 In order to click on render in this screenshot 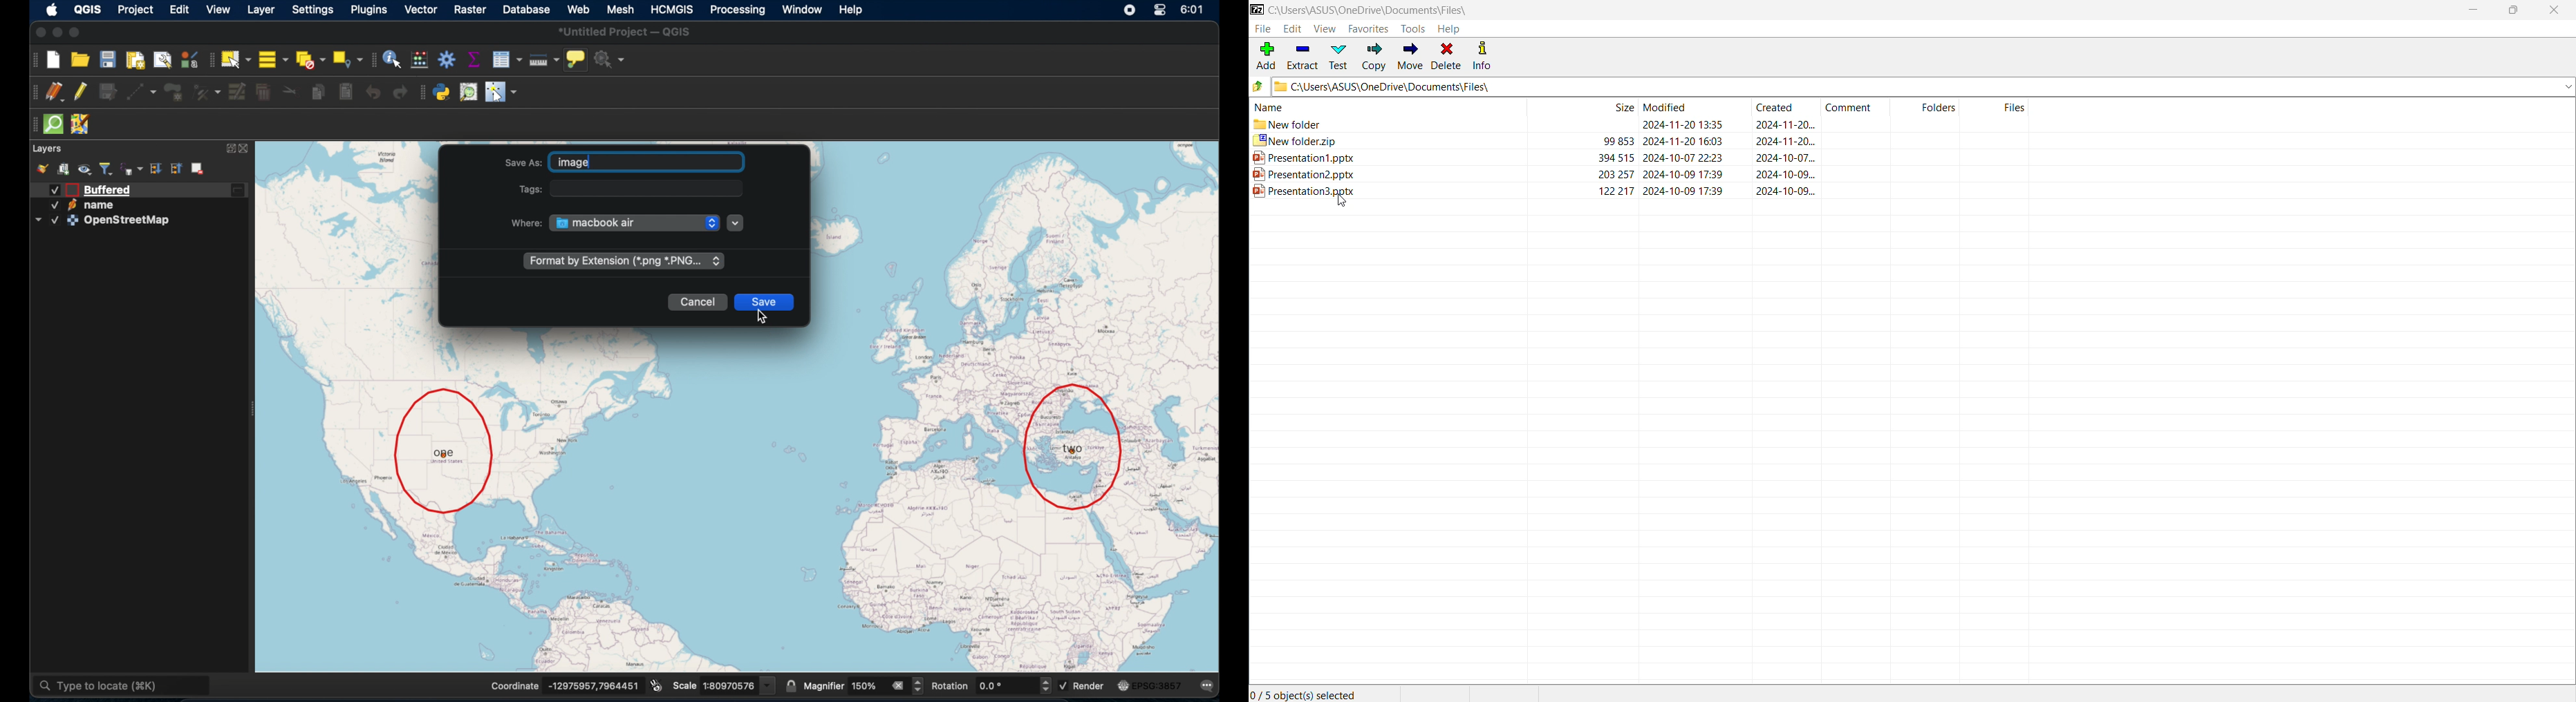, I will do `click(1089, 685)`.